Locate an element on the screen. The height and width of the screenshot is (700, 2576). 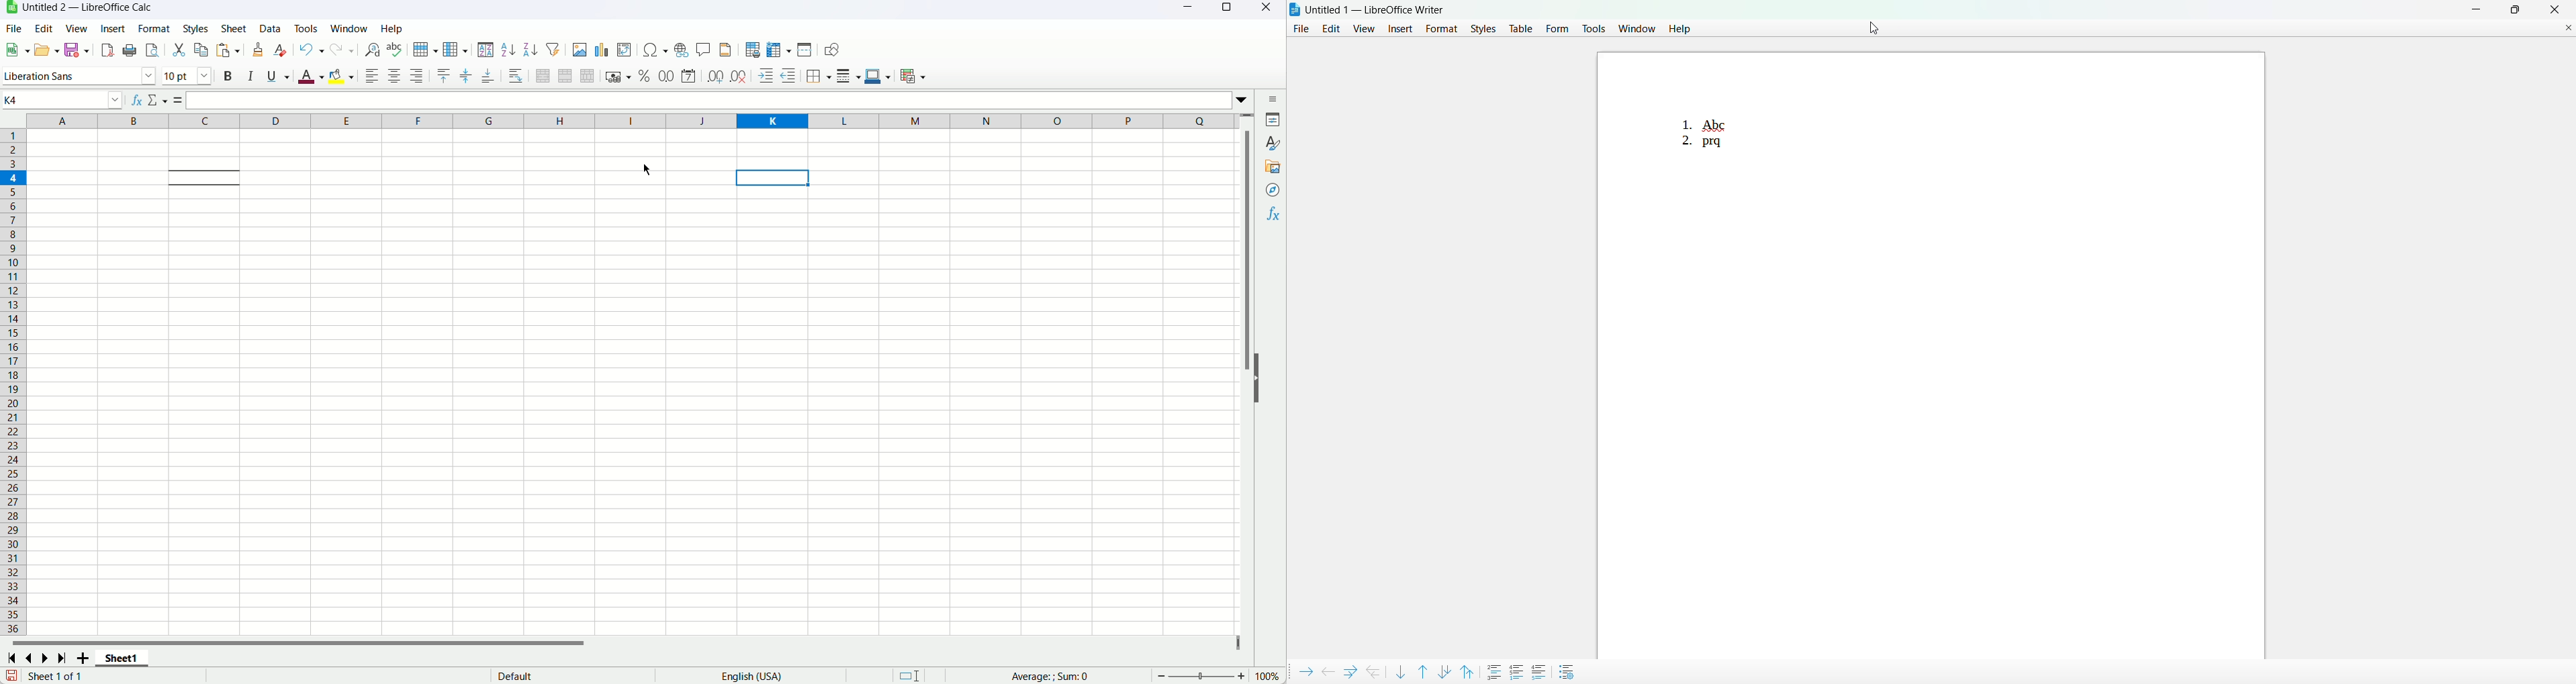
file is located at coordinates (1301, 30).